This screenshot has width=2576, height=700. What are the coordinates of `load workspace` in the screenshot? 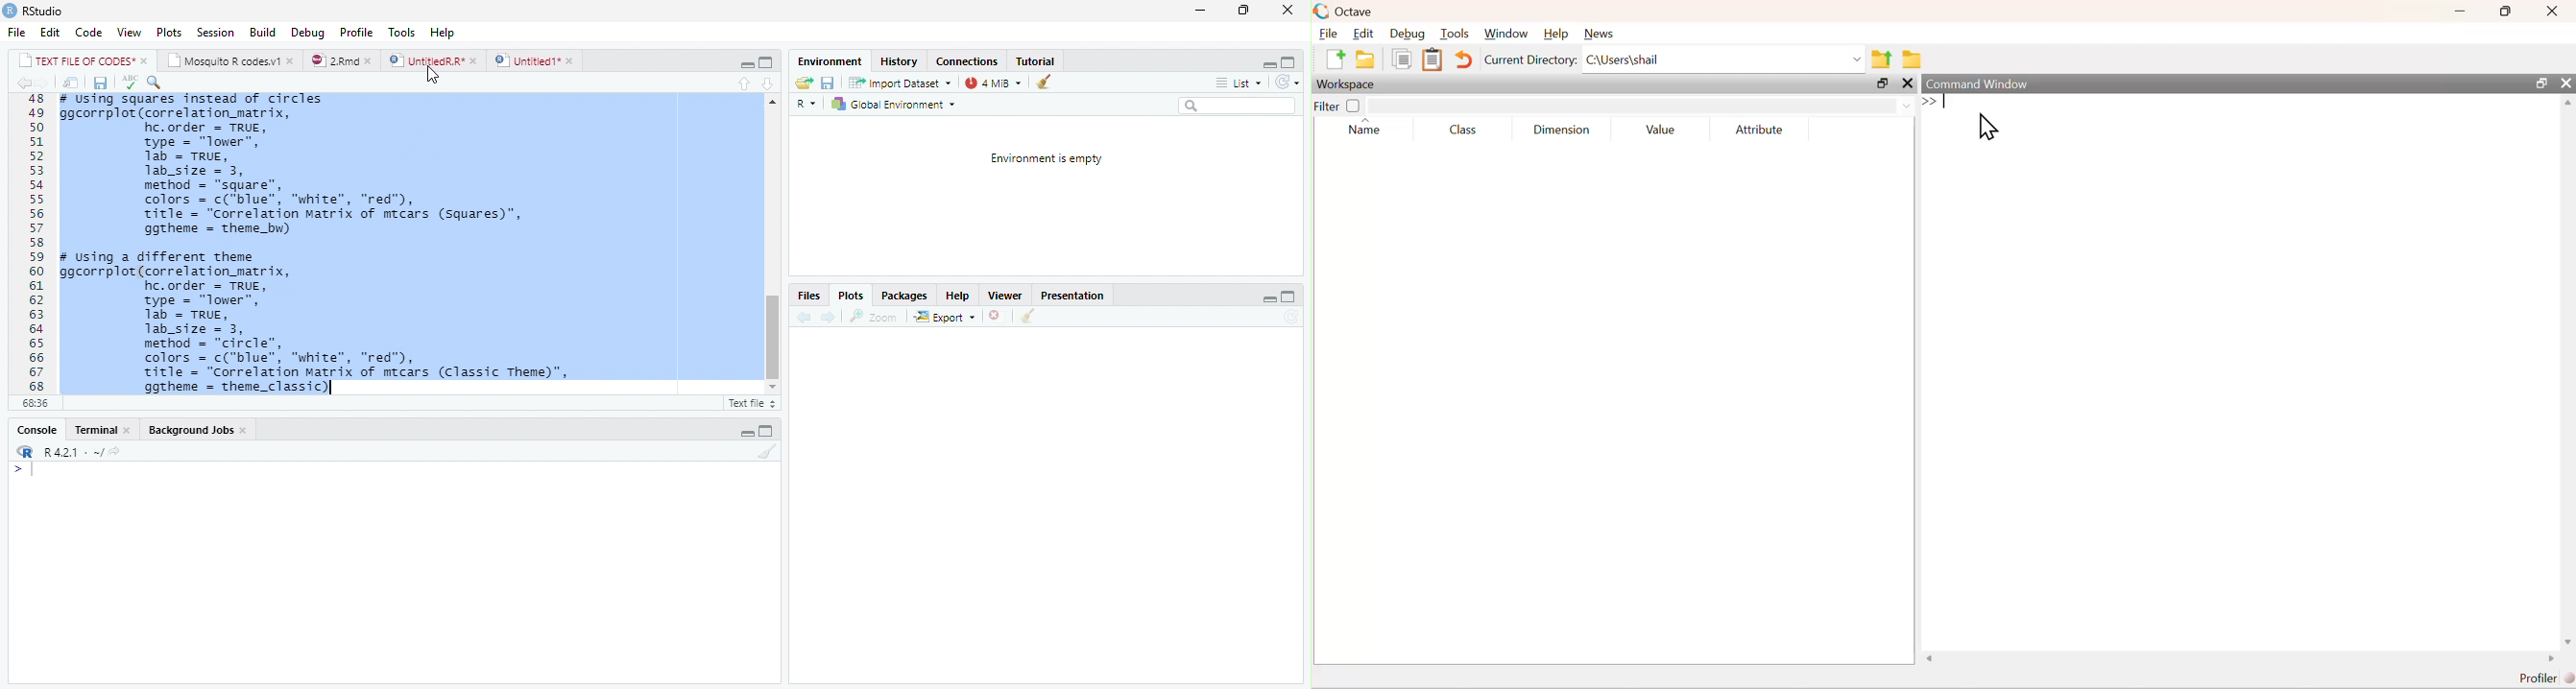 It's located at (803, 83).